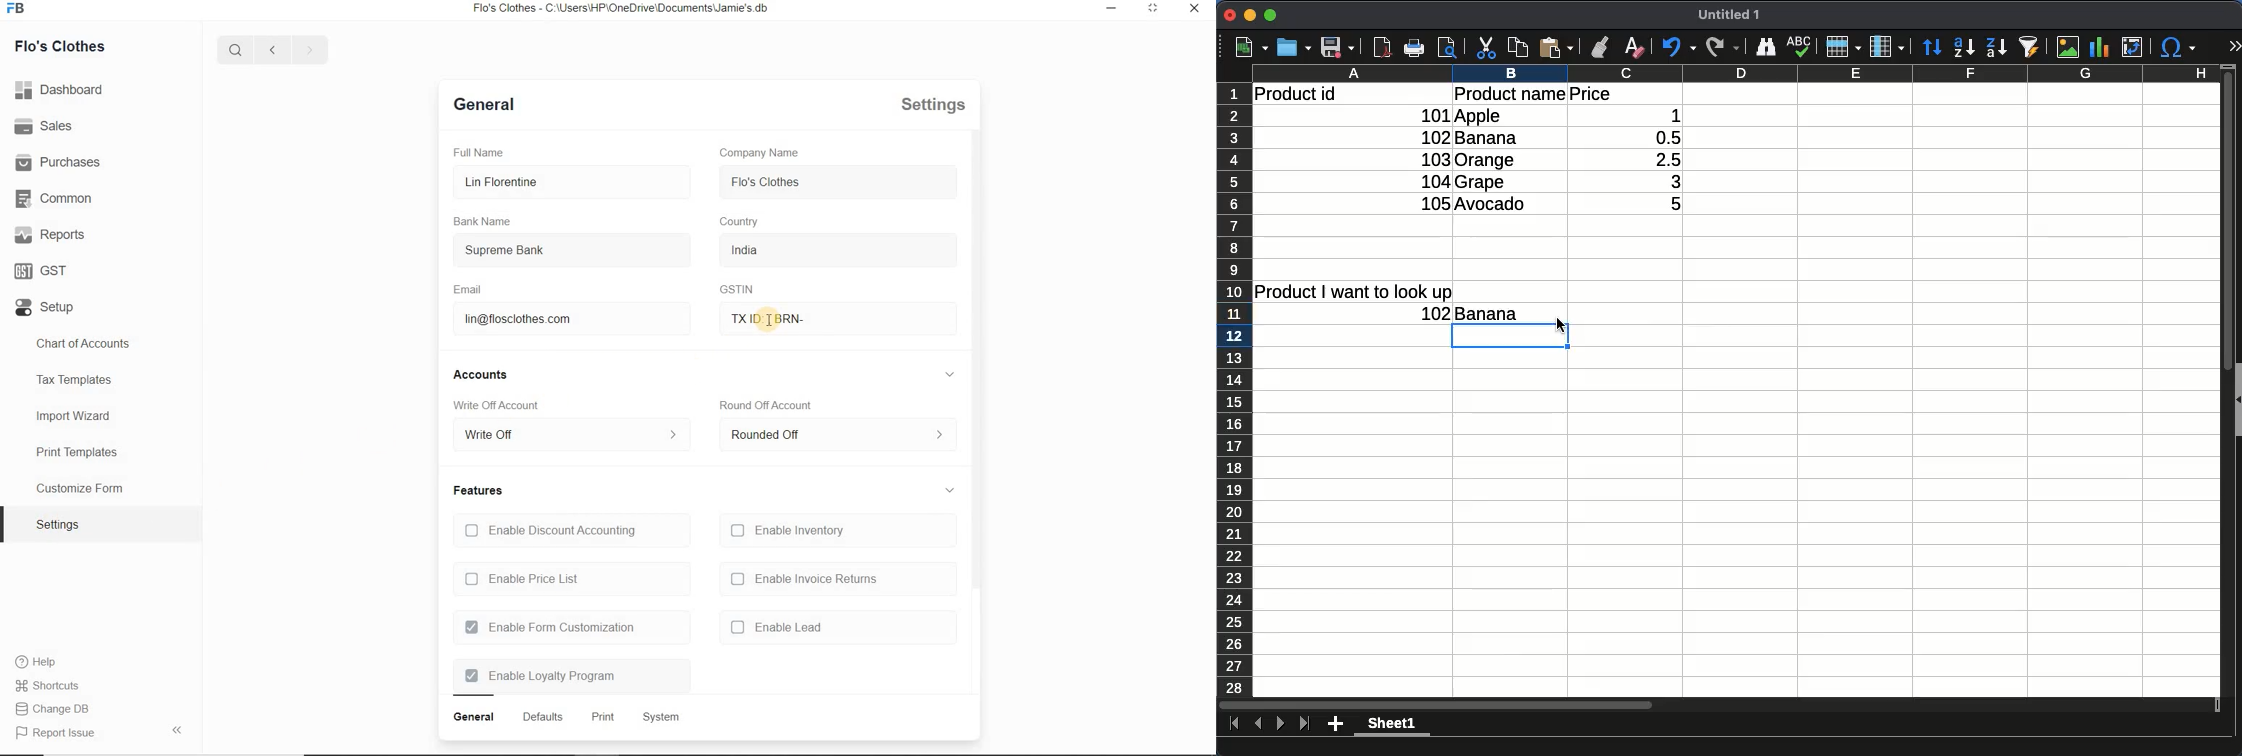  What do you see at coordinates (792, 531) in the screenshot?
I see `Enable Inventory` at bounding box center [792, 531].